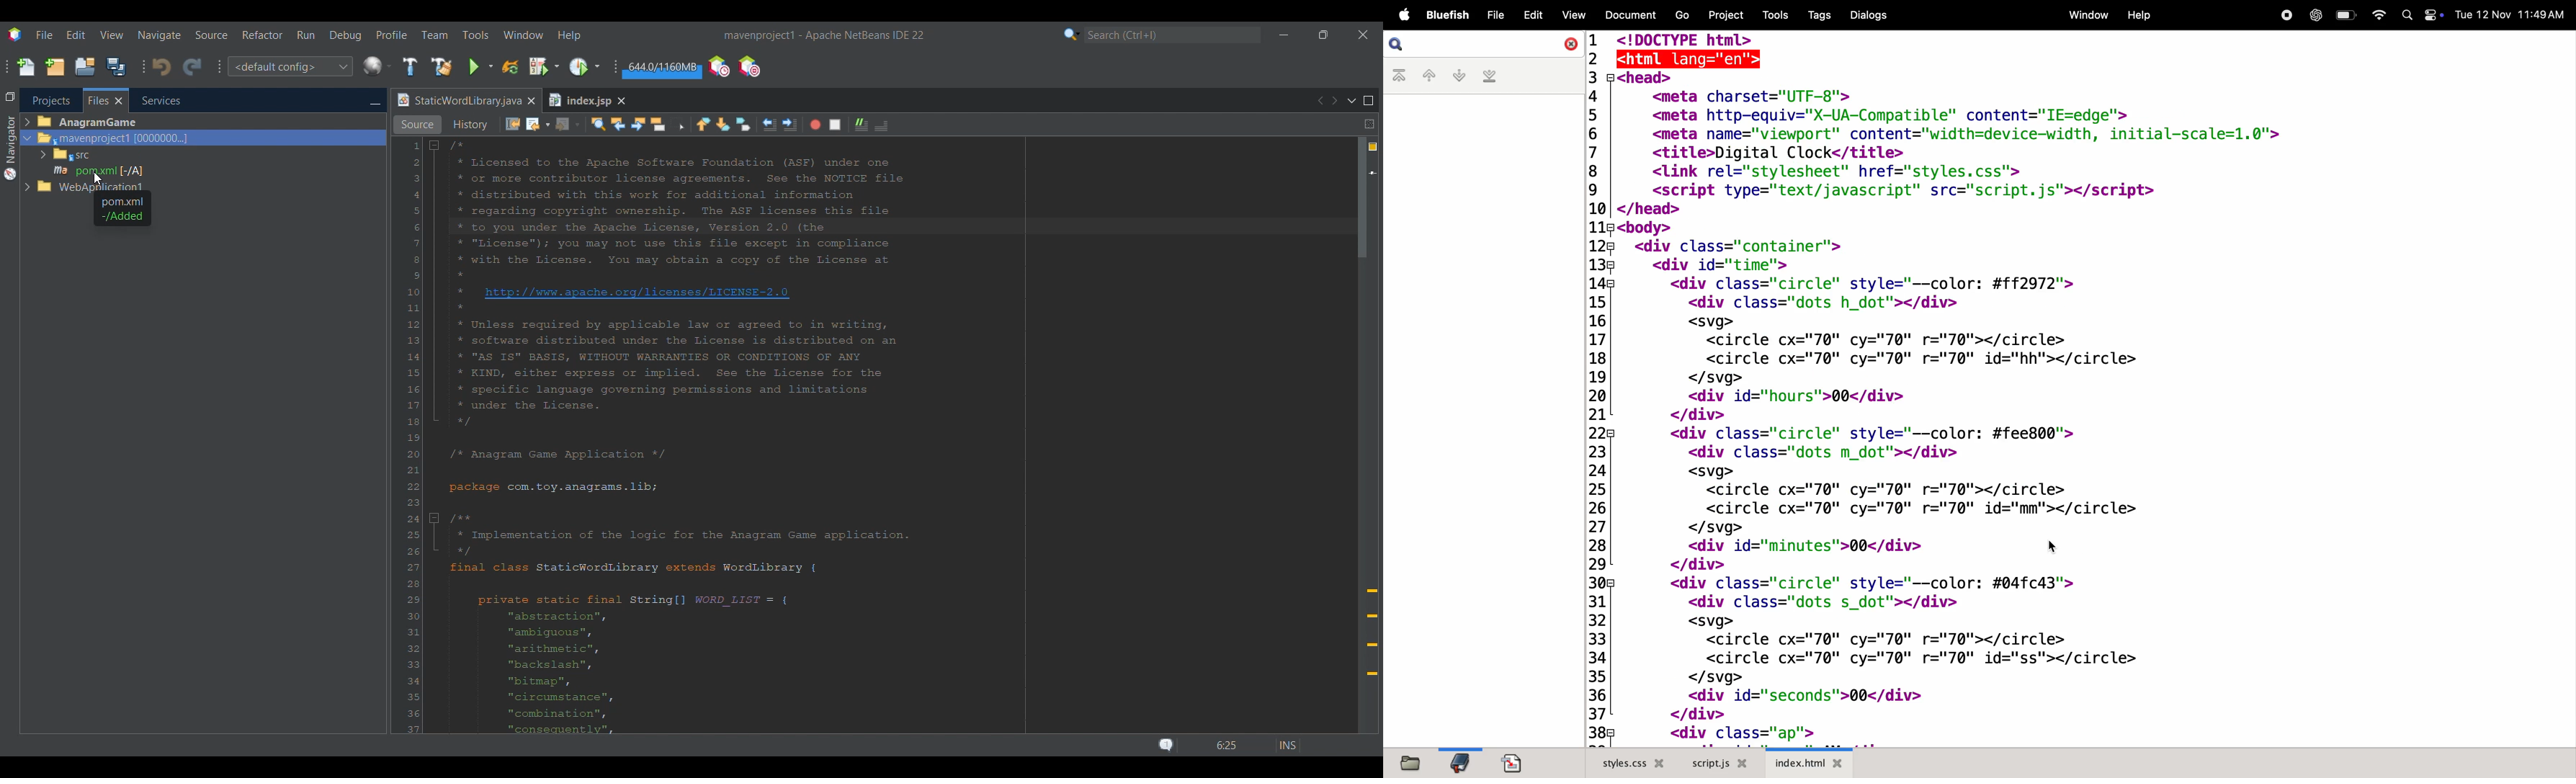 This screenshot has width=2576, height=784. What do you see at coordinates (1571, 15) in the screenshot?
I see `view` at bounding box center [1571, 15].